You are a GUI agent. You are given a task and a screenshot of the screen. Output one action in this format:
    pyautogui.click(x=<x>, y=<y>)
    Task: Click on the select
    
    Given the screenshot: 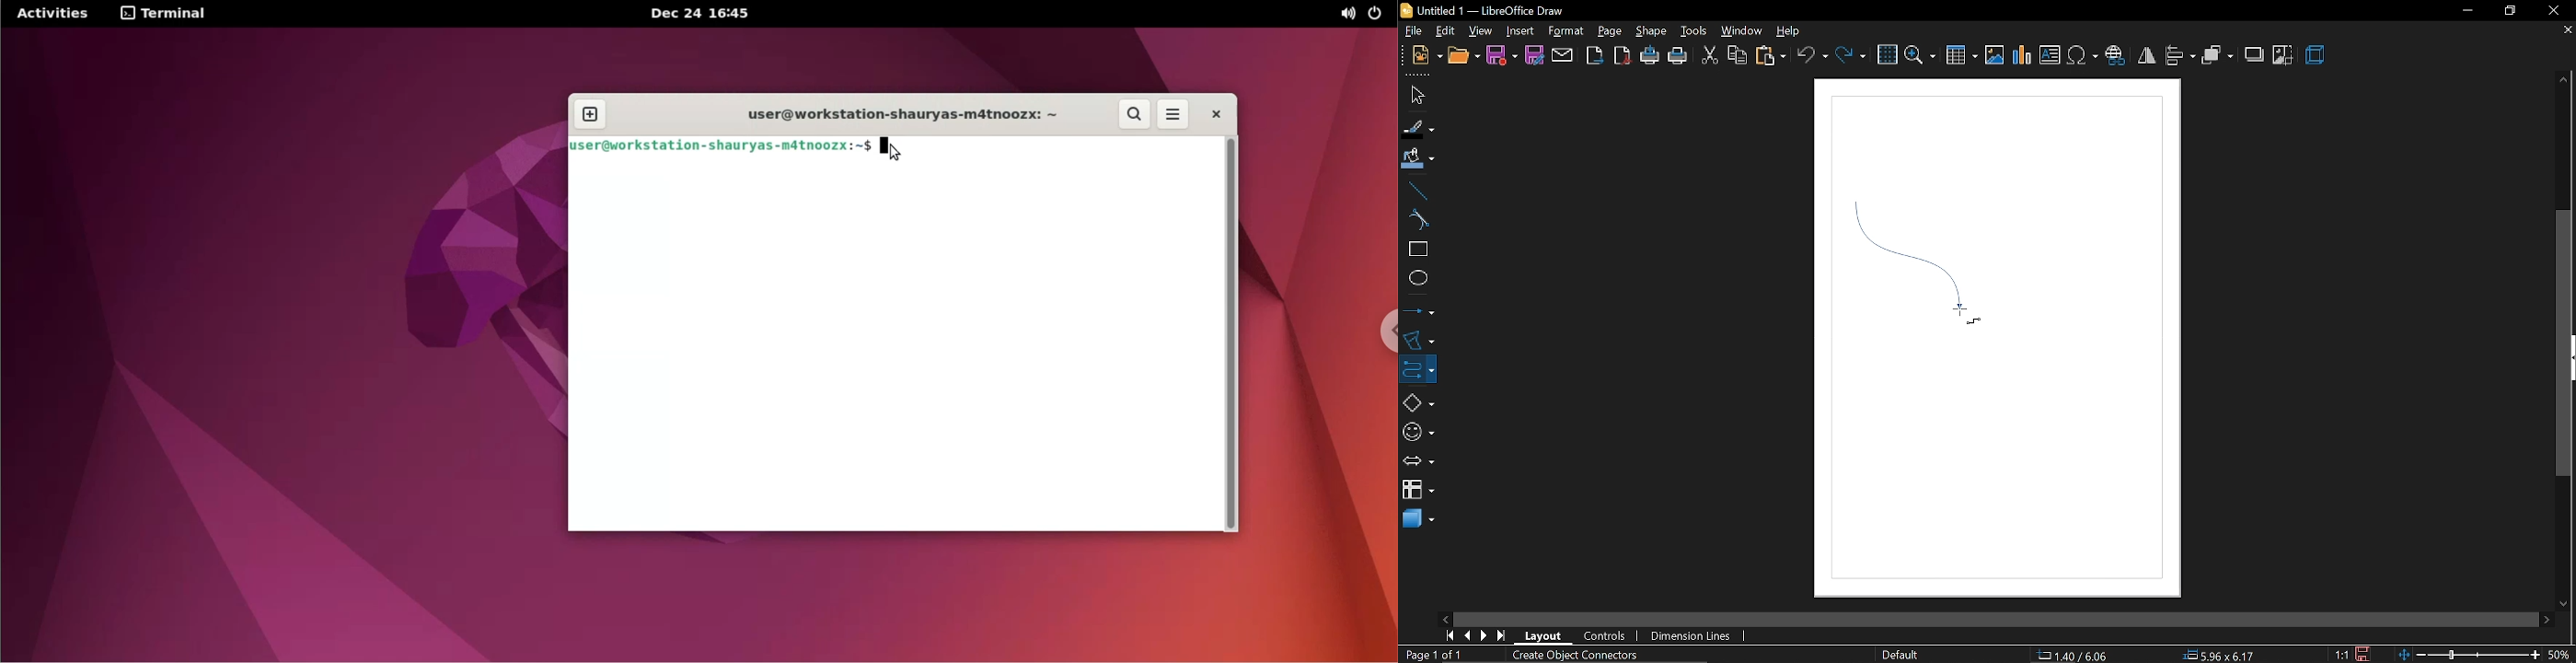 What is the action you would take?
    pyautogui.click(x=1415, y=95)
    